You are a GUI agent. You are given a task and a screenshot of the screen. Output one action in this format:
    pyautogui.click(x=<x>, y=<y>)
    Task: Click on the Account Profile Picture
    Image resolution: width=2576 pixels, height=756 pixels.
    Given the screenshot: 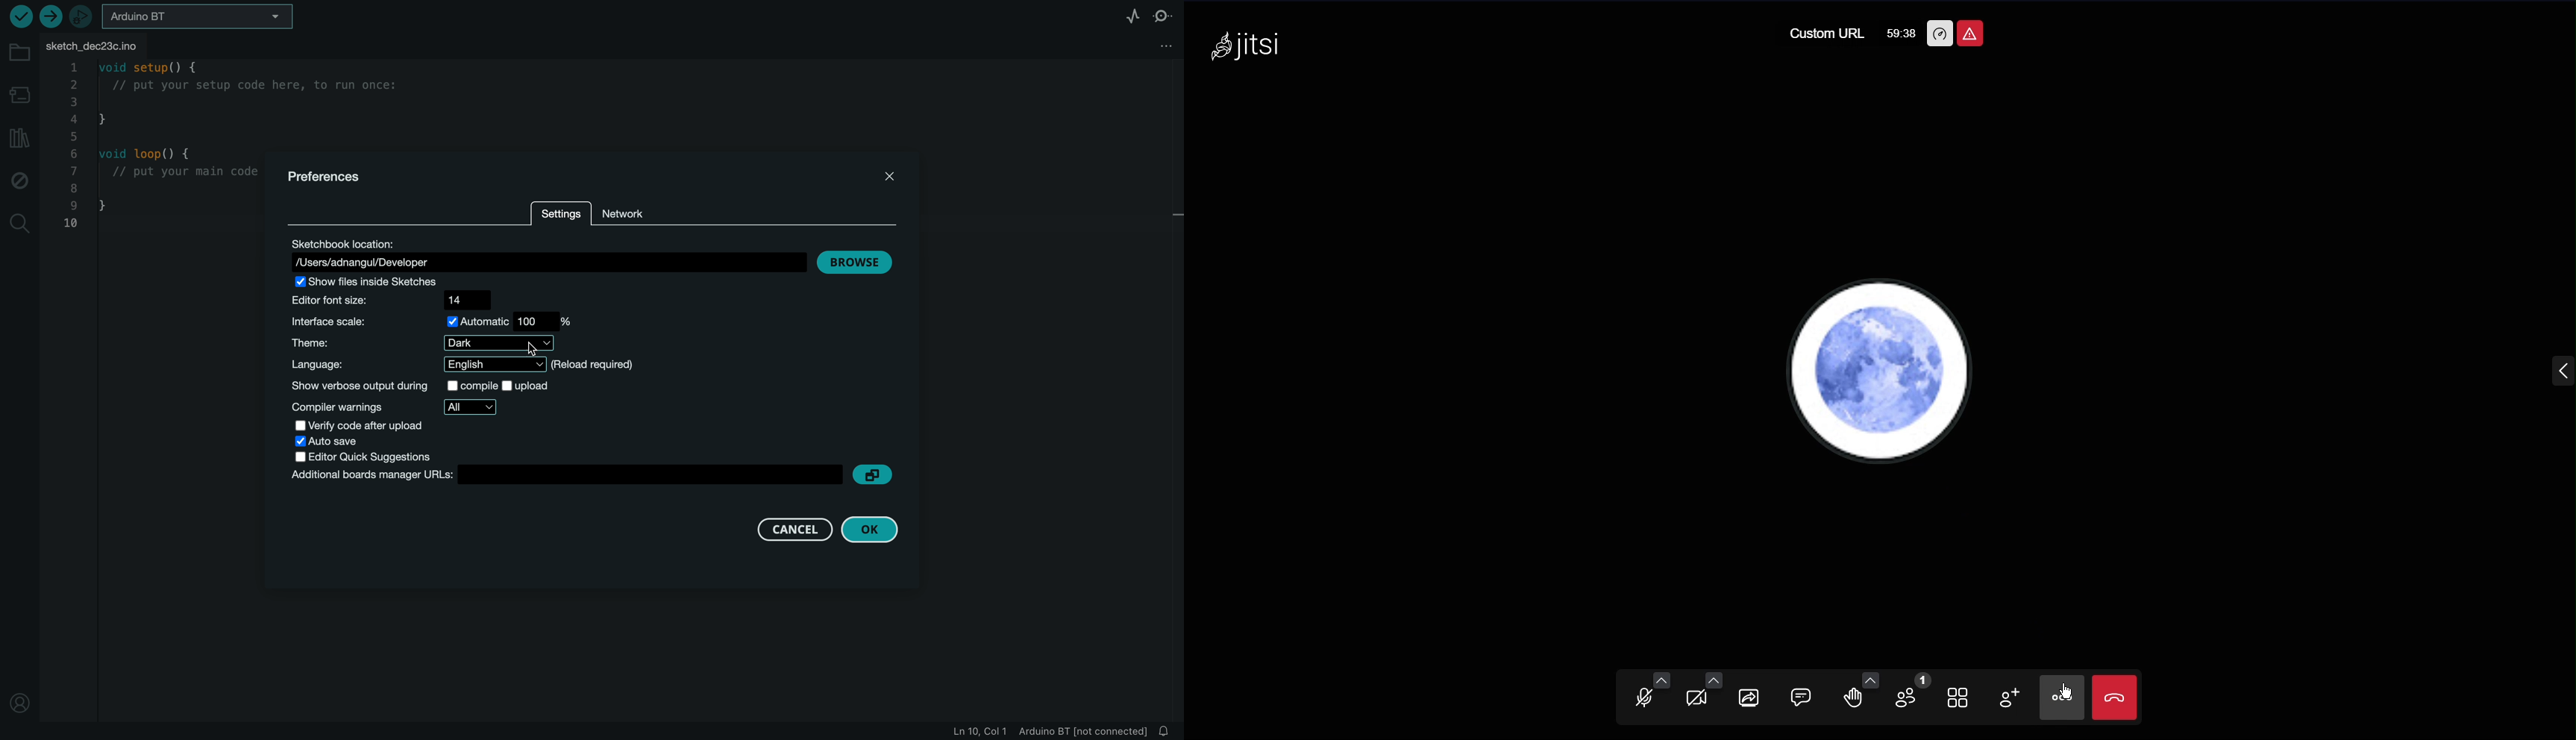 What is the action you would take?
    pyautogui.click(x=1876, y=370)
    